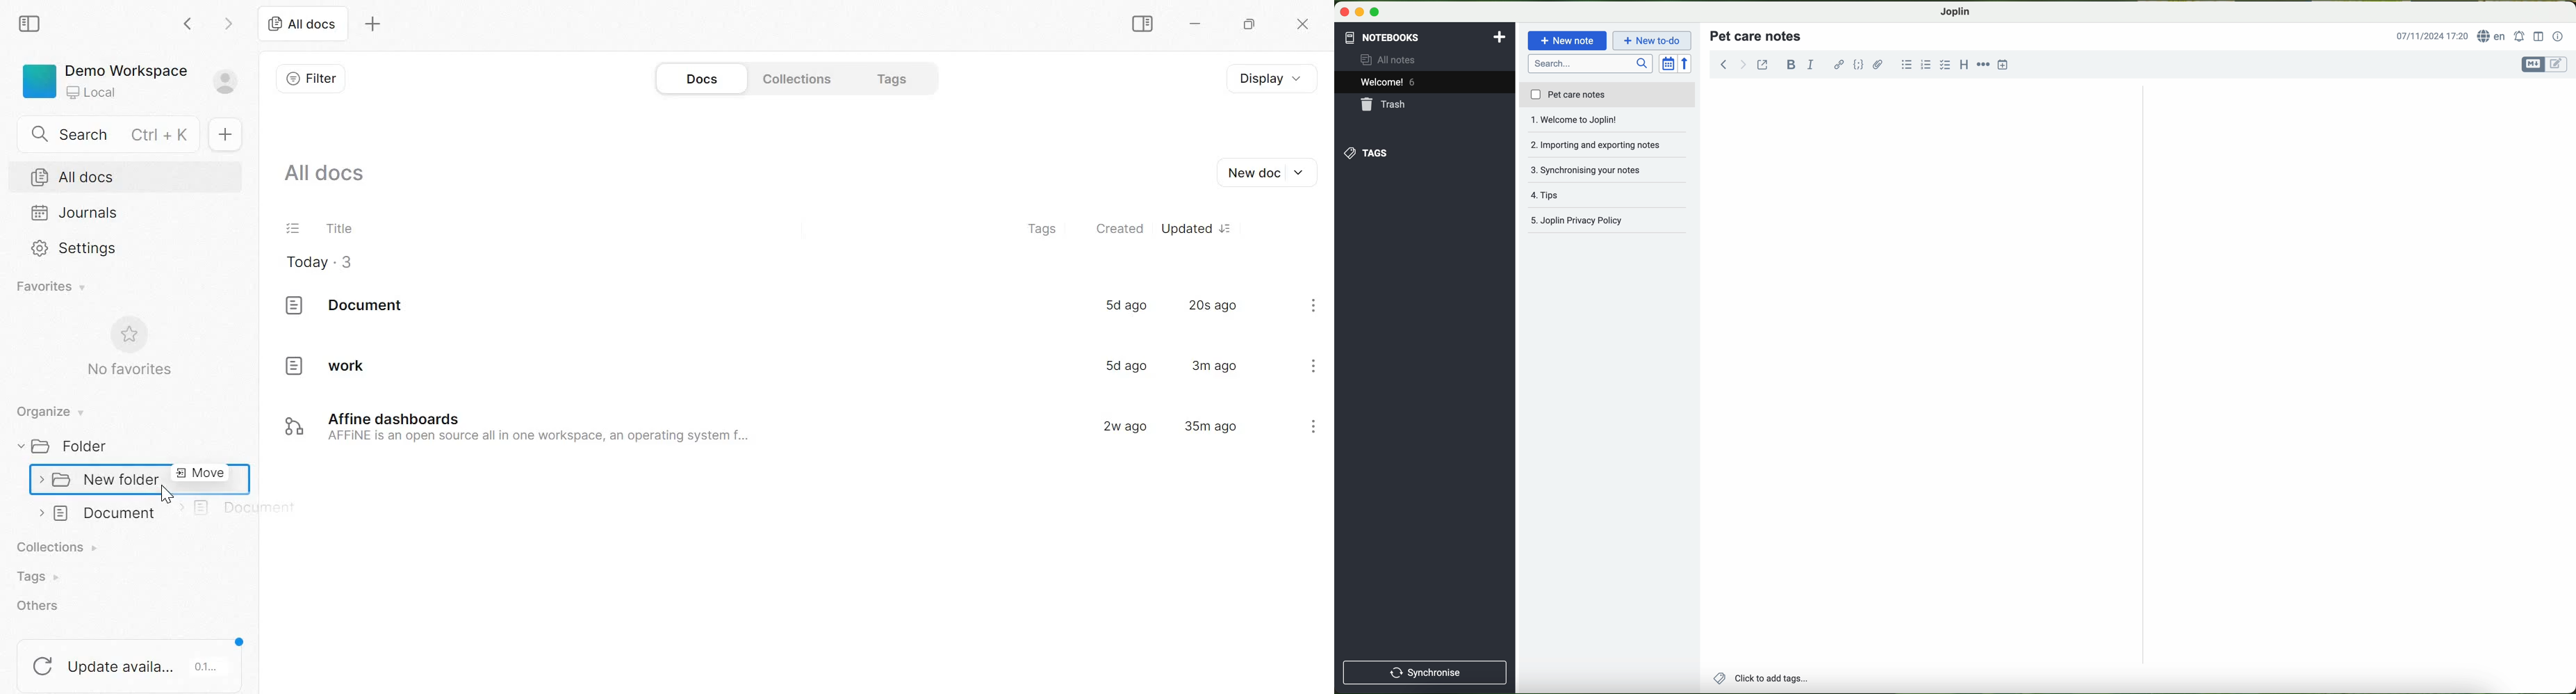 This screenshot has width=2576, height=700. I want to click on collapse/expand, so click(40, 512).